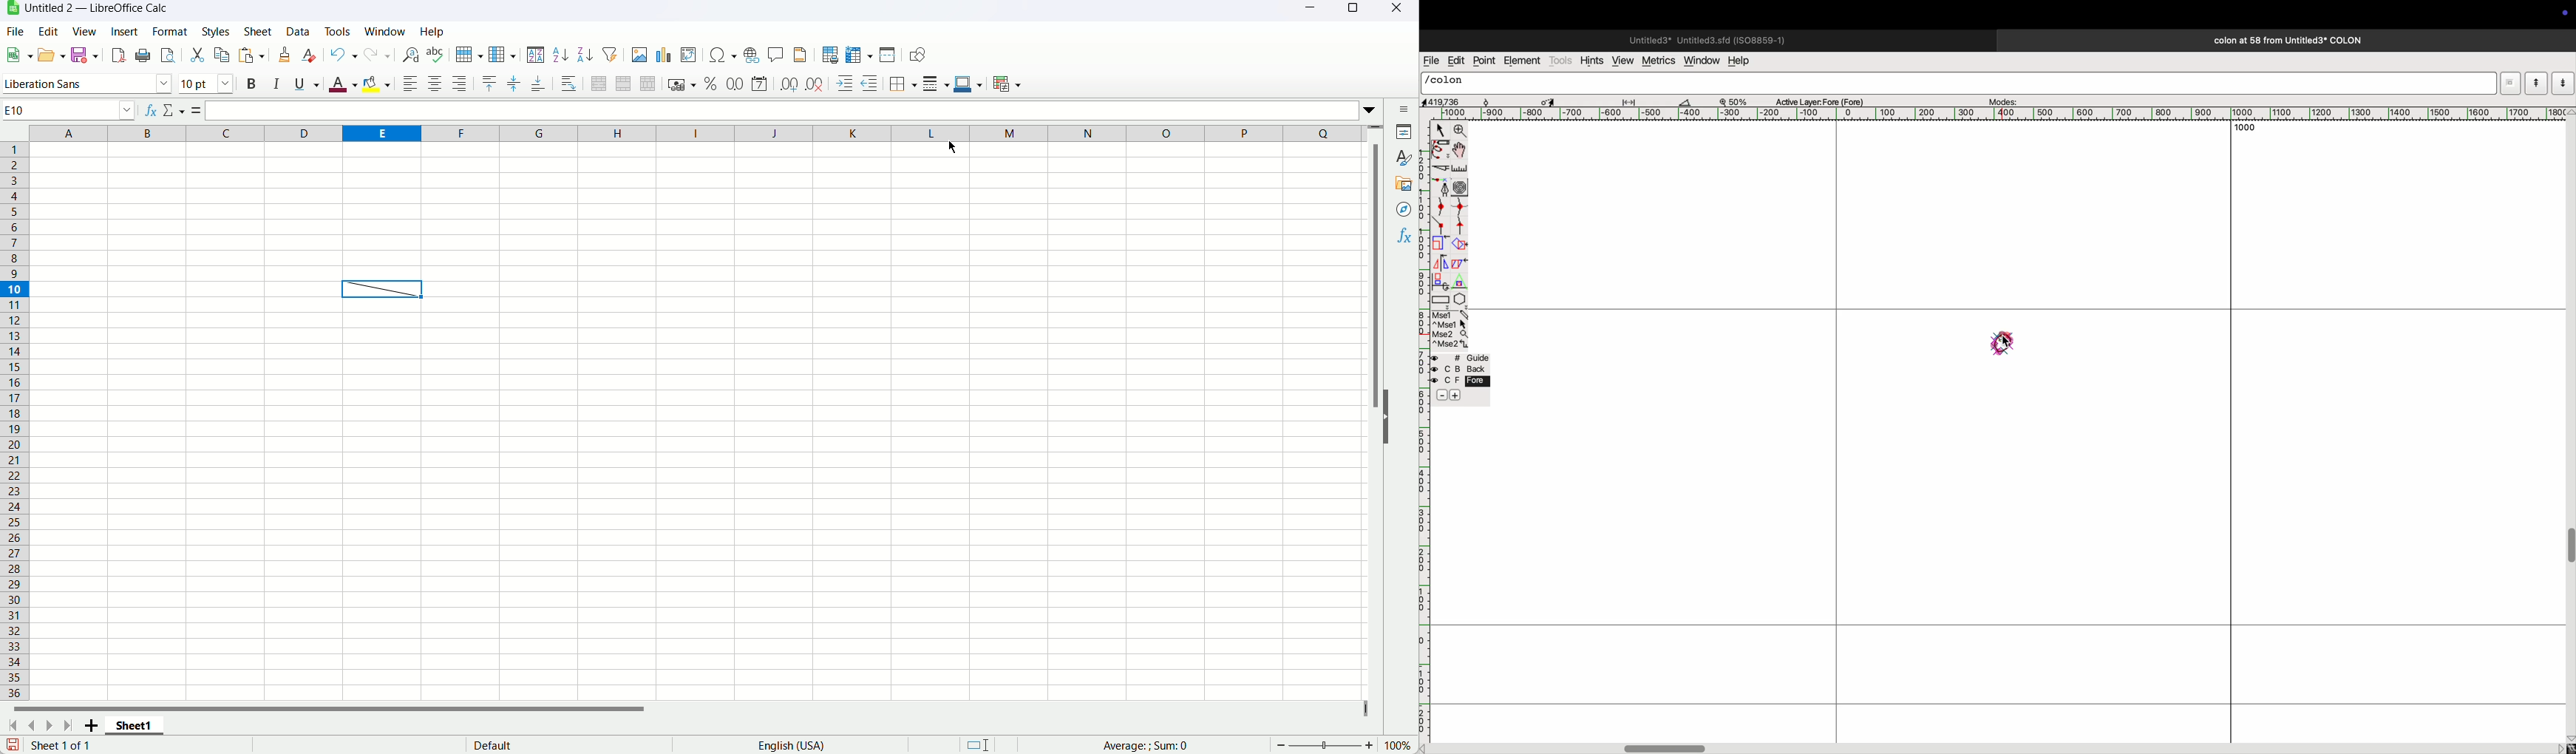  What do you see at coordinates (638, 53) in the screenshot?
I see `Insert image` at bounding box center [638, 53].